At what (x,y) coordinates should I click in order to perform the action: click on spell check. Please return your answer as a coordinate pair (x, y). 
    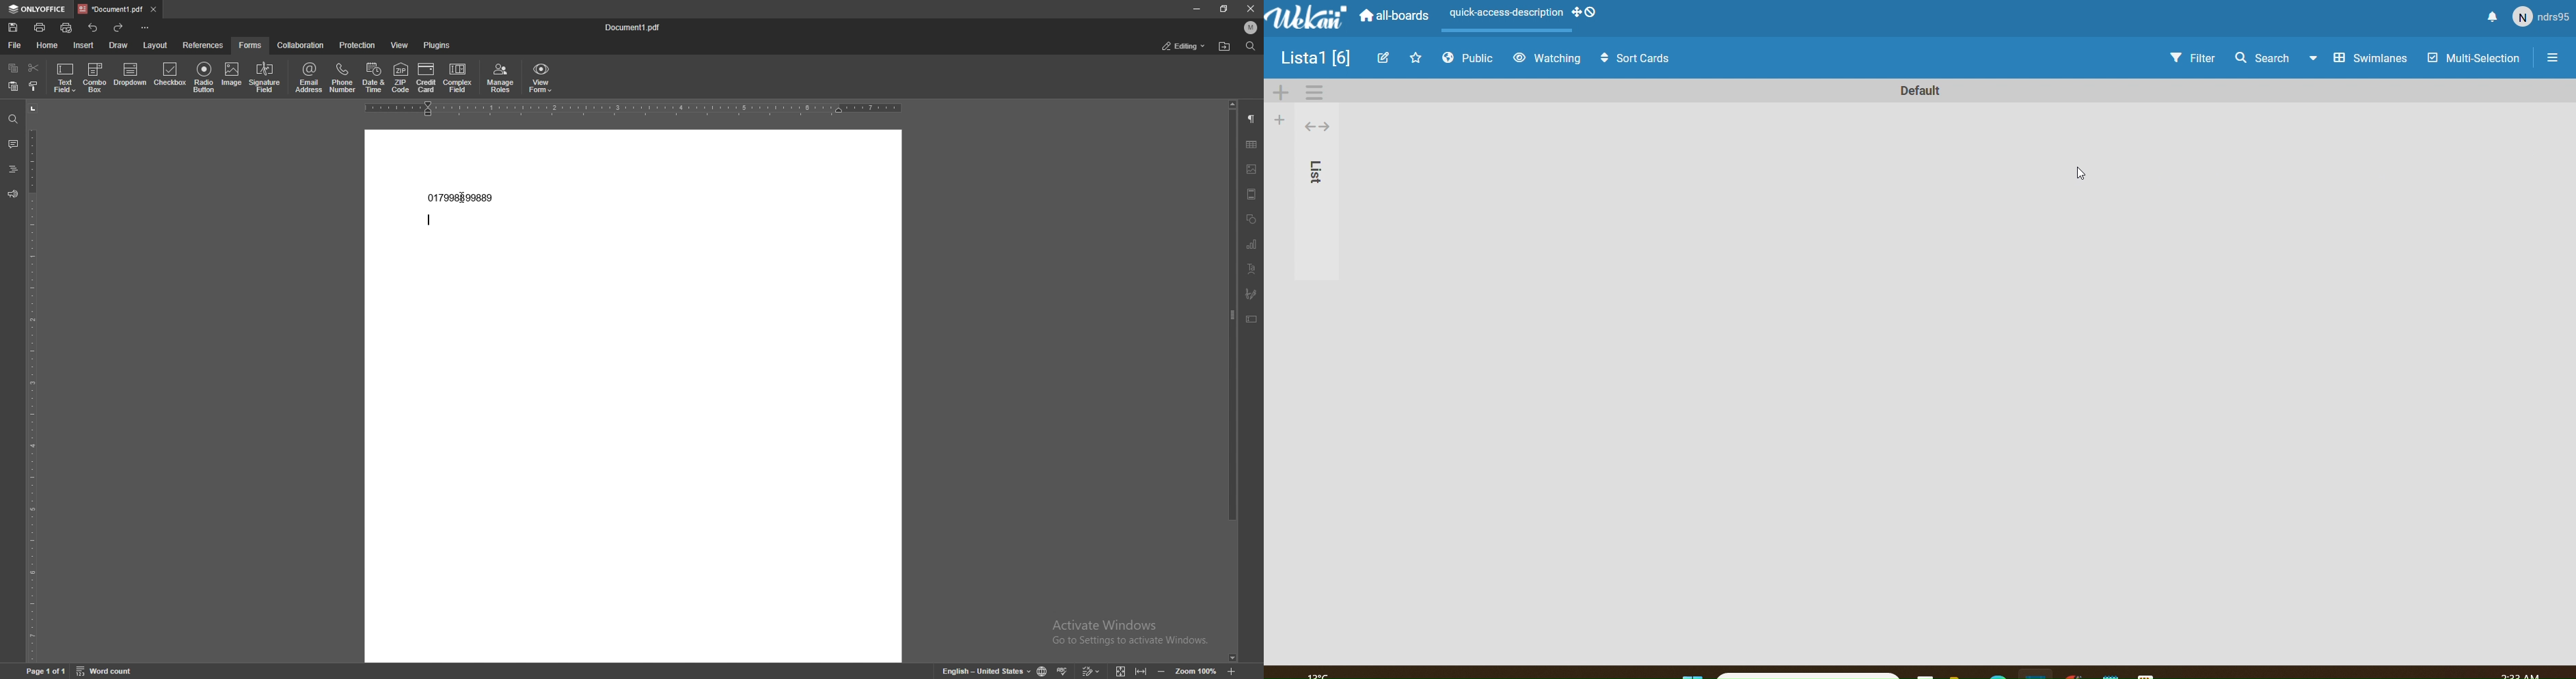
    Looking at the image, I should click on (1063, 671).